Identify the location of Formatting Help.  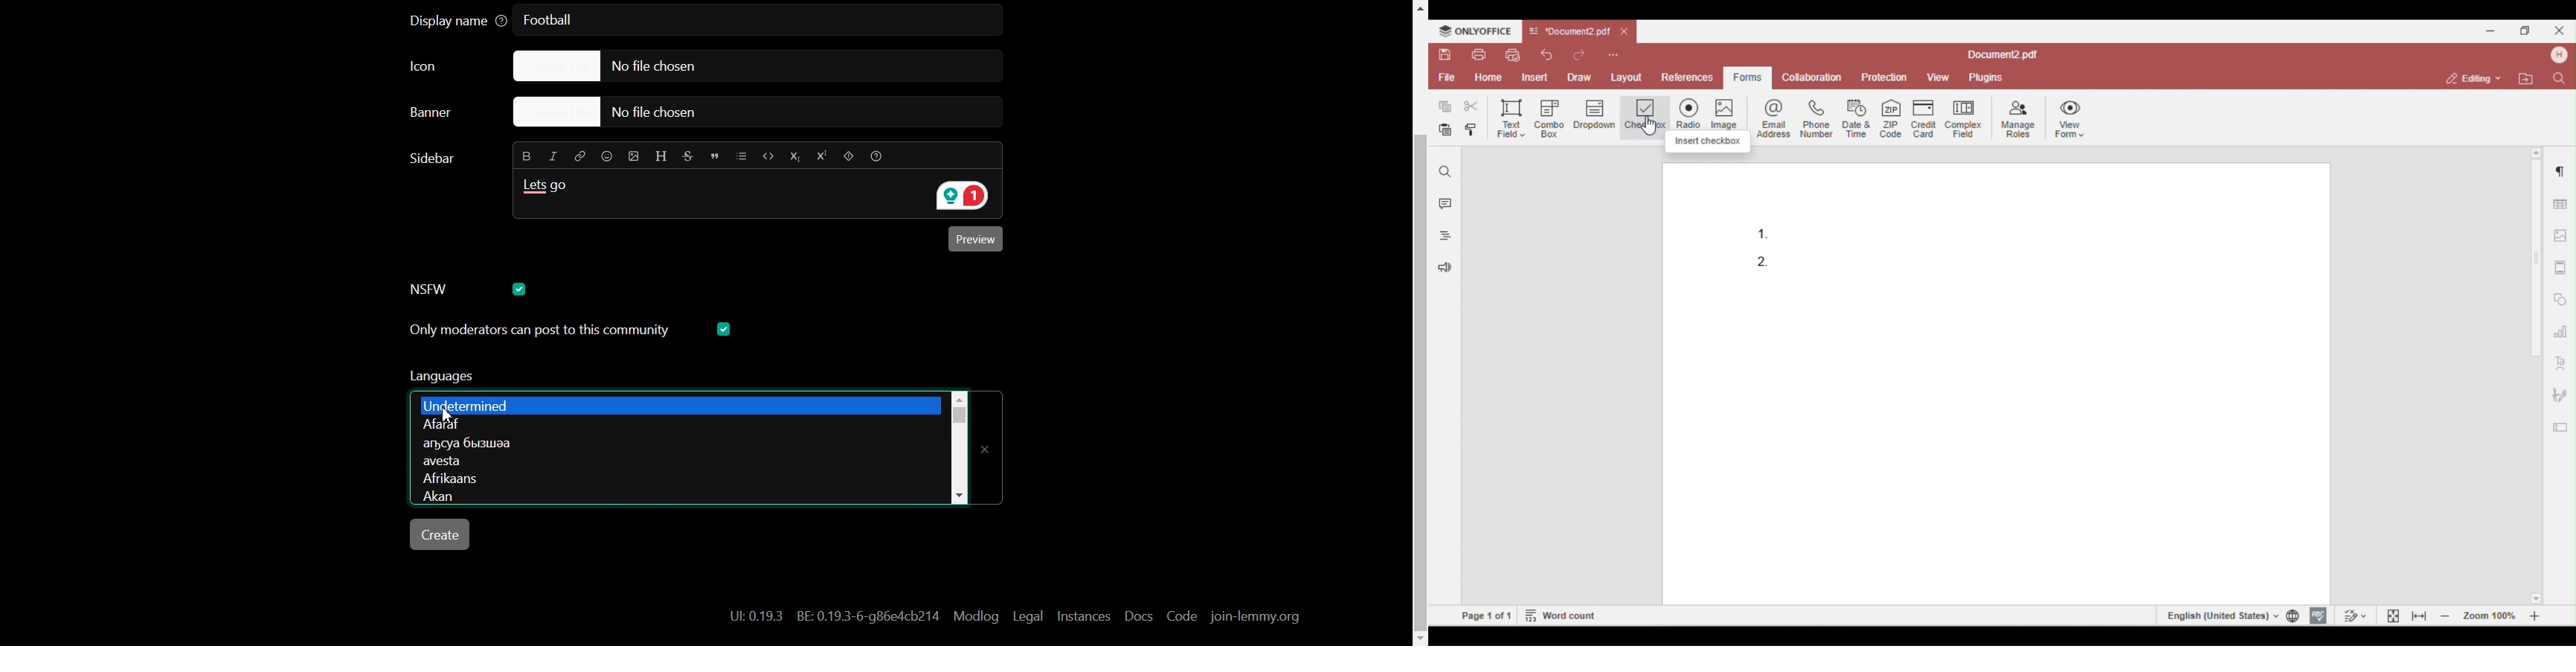
(881, 156).